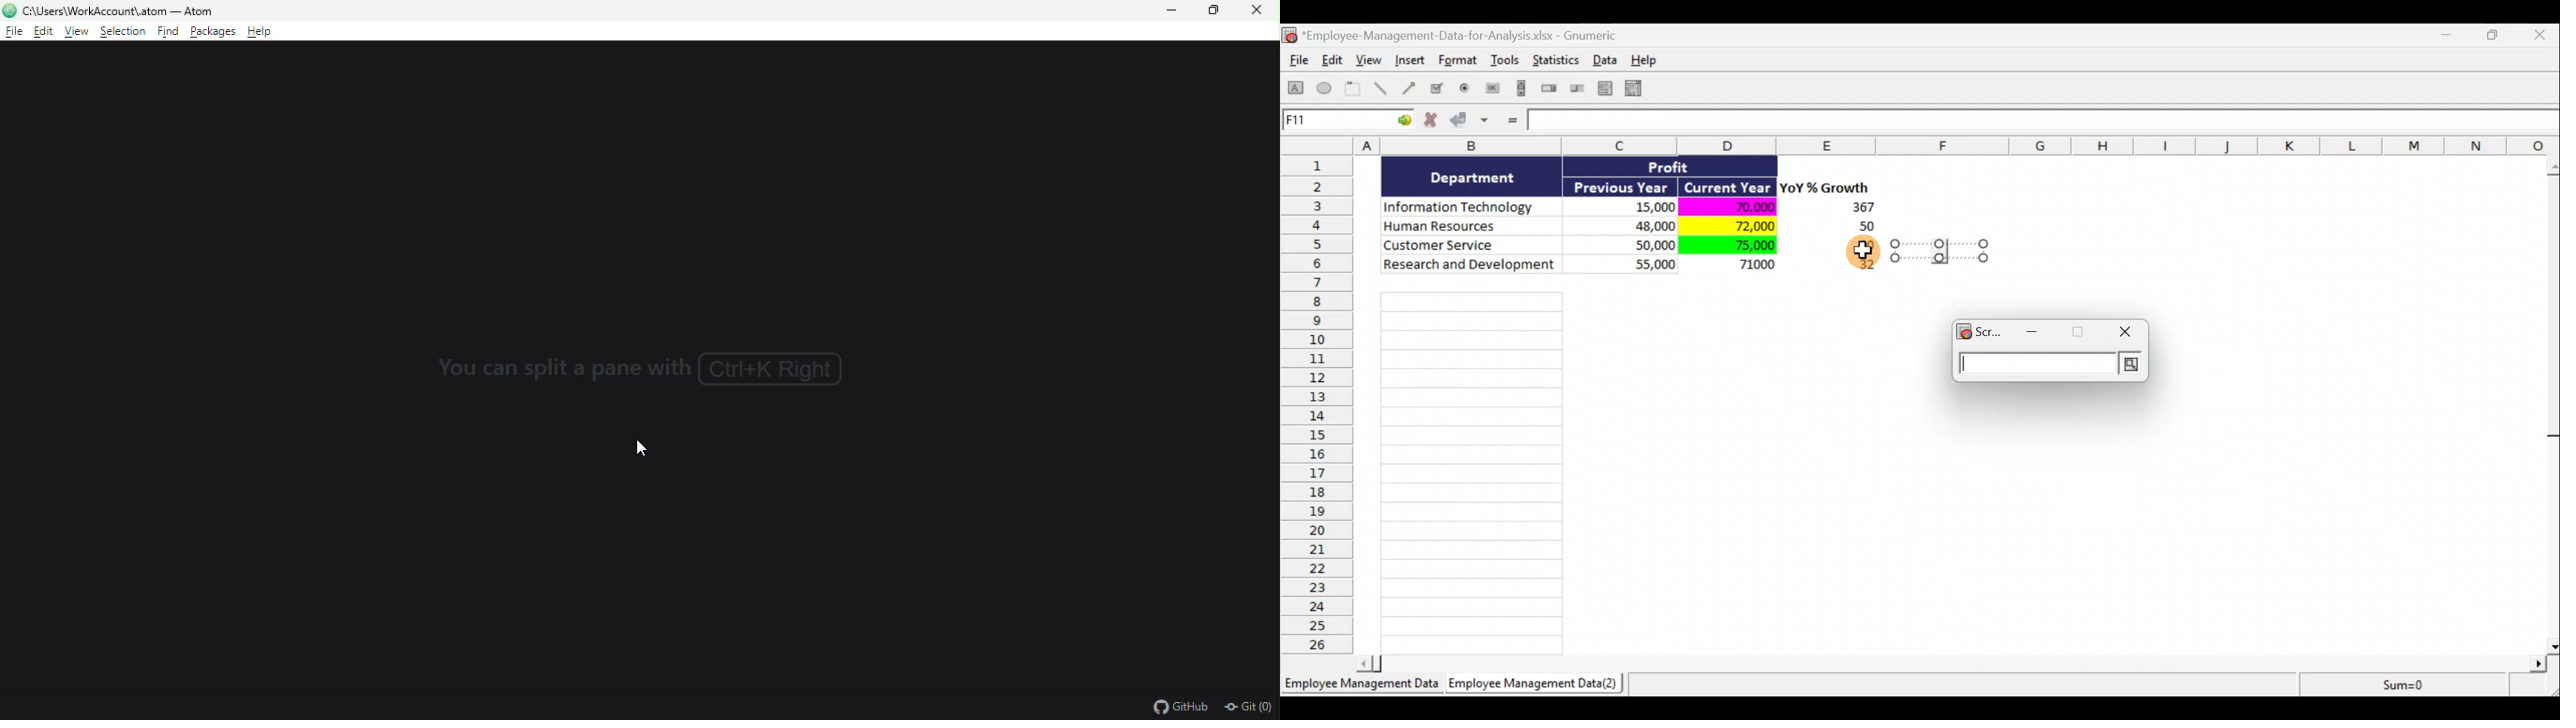  Describe the element at coordinates (1459, 63) in the screenshot. I see `Format` at that location.